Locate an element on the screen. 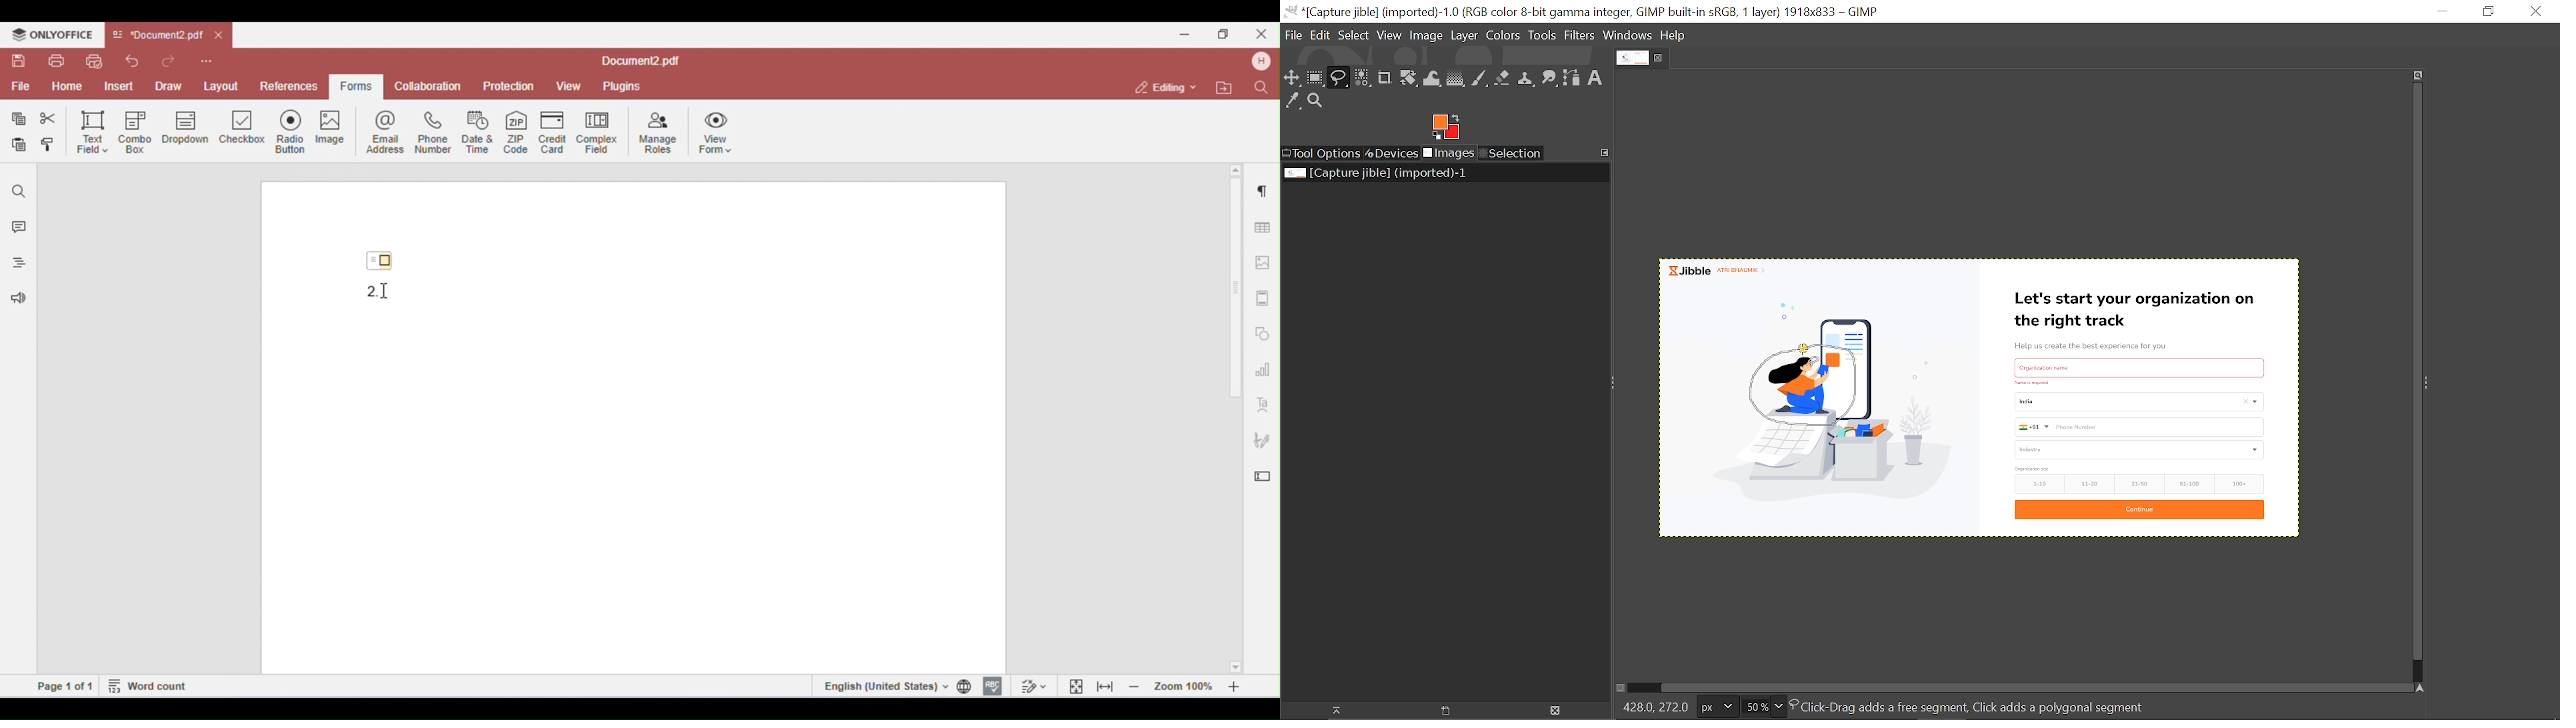 The height and width of the screenshot is (728, 2576). Tools is located at coordinates (1542, 36).